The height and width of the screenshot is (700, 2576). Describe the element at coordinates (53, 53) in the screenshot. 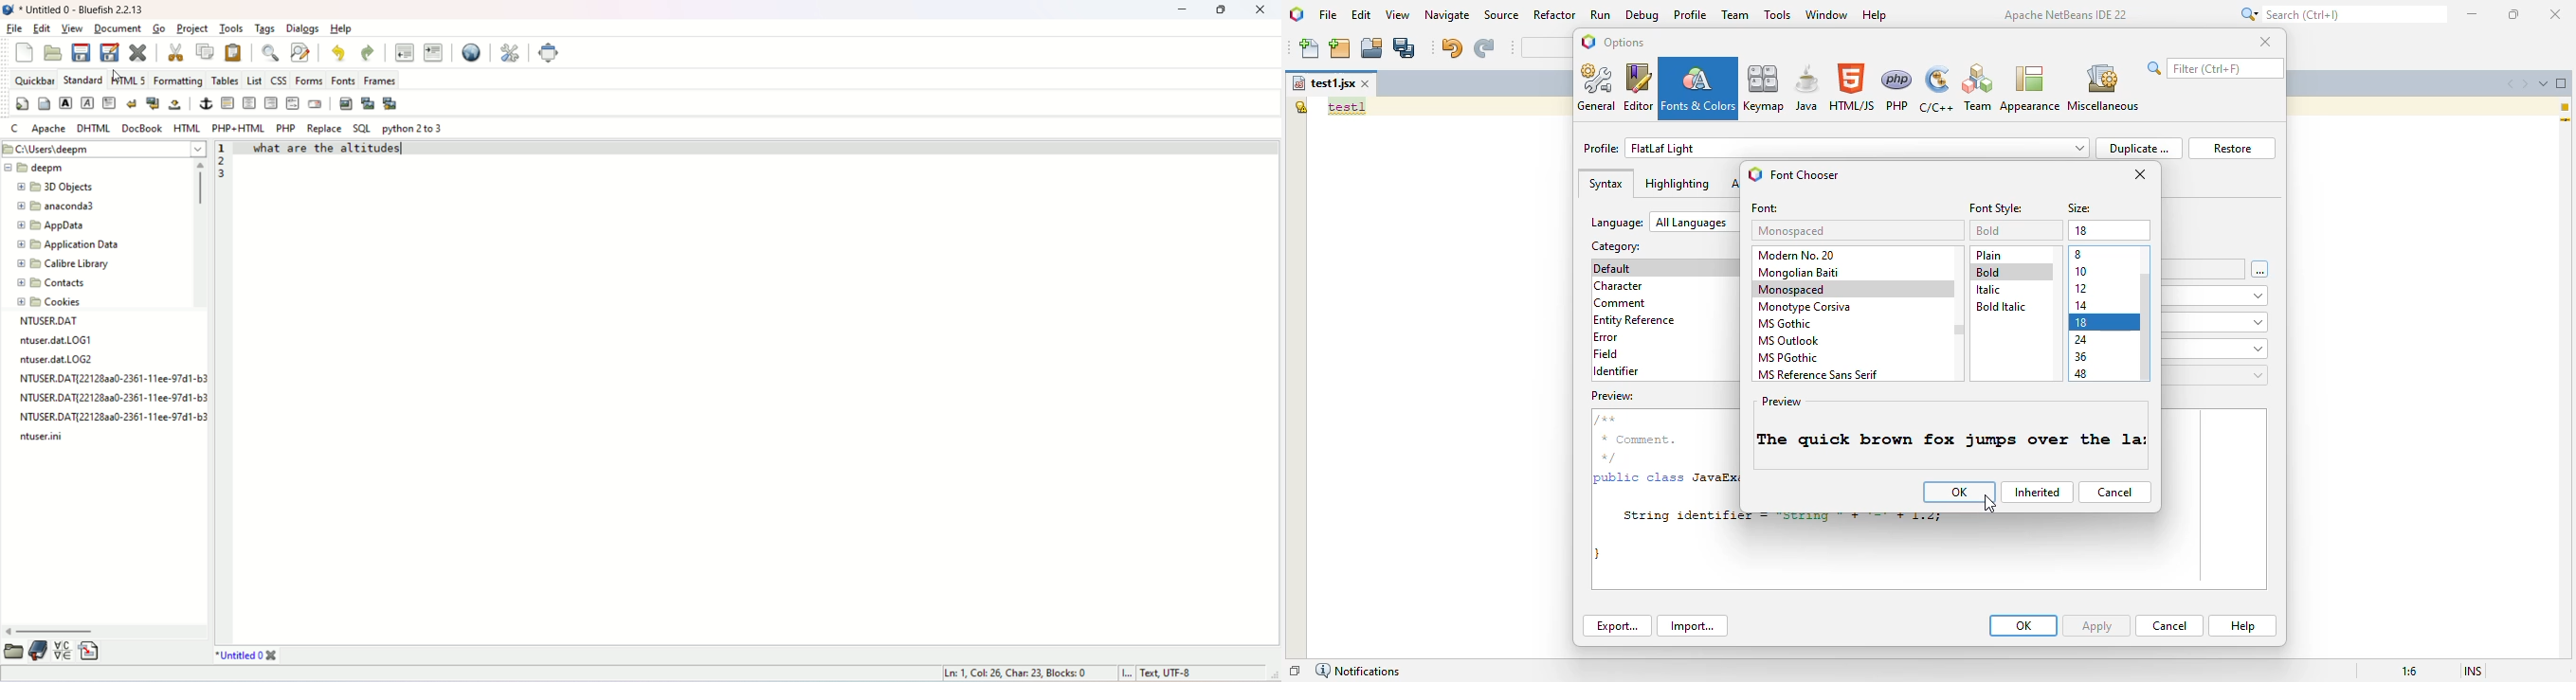

I see `open` at that location.